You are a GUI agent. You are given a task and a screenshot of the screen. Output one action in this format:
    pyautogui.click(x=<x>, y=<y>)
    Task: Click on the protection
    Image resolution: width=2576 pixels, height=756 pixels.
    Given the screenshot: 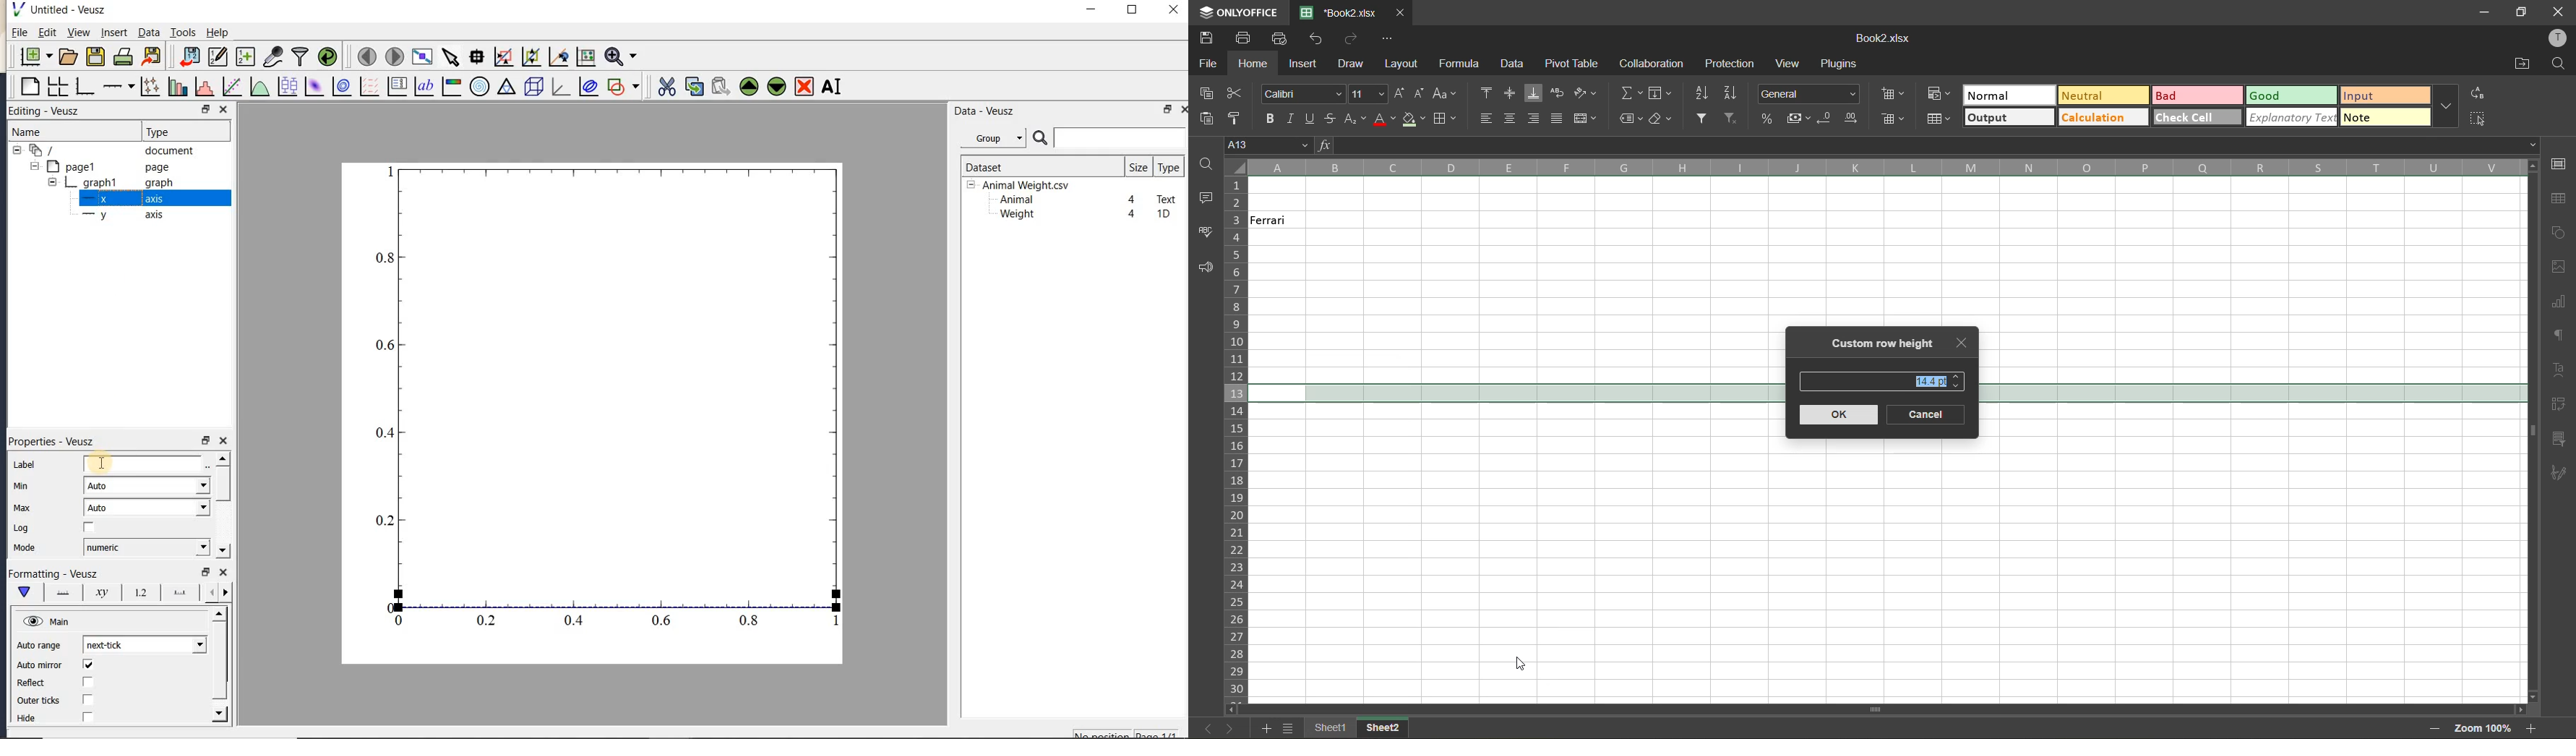 What is the action you would take?
    pyautogui.click(x=1733, y=64)
    